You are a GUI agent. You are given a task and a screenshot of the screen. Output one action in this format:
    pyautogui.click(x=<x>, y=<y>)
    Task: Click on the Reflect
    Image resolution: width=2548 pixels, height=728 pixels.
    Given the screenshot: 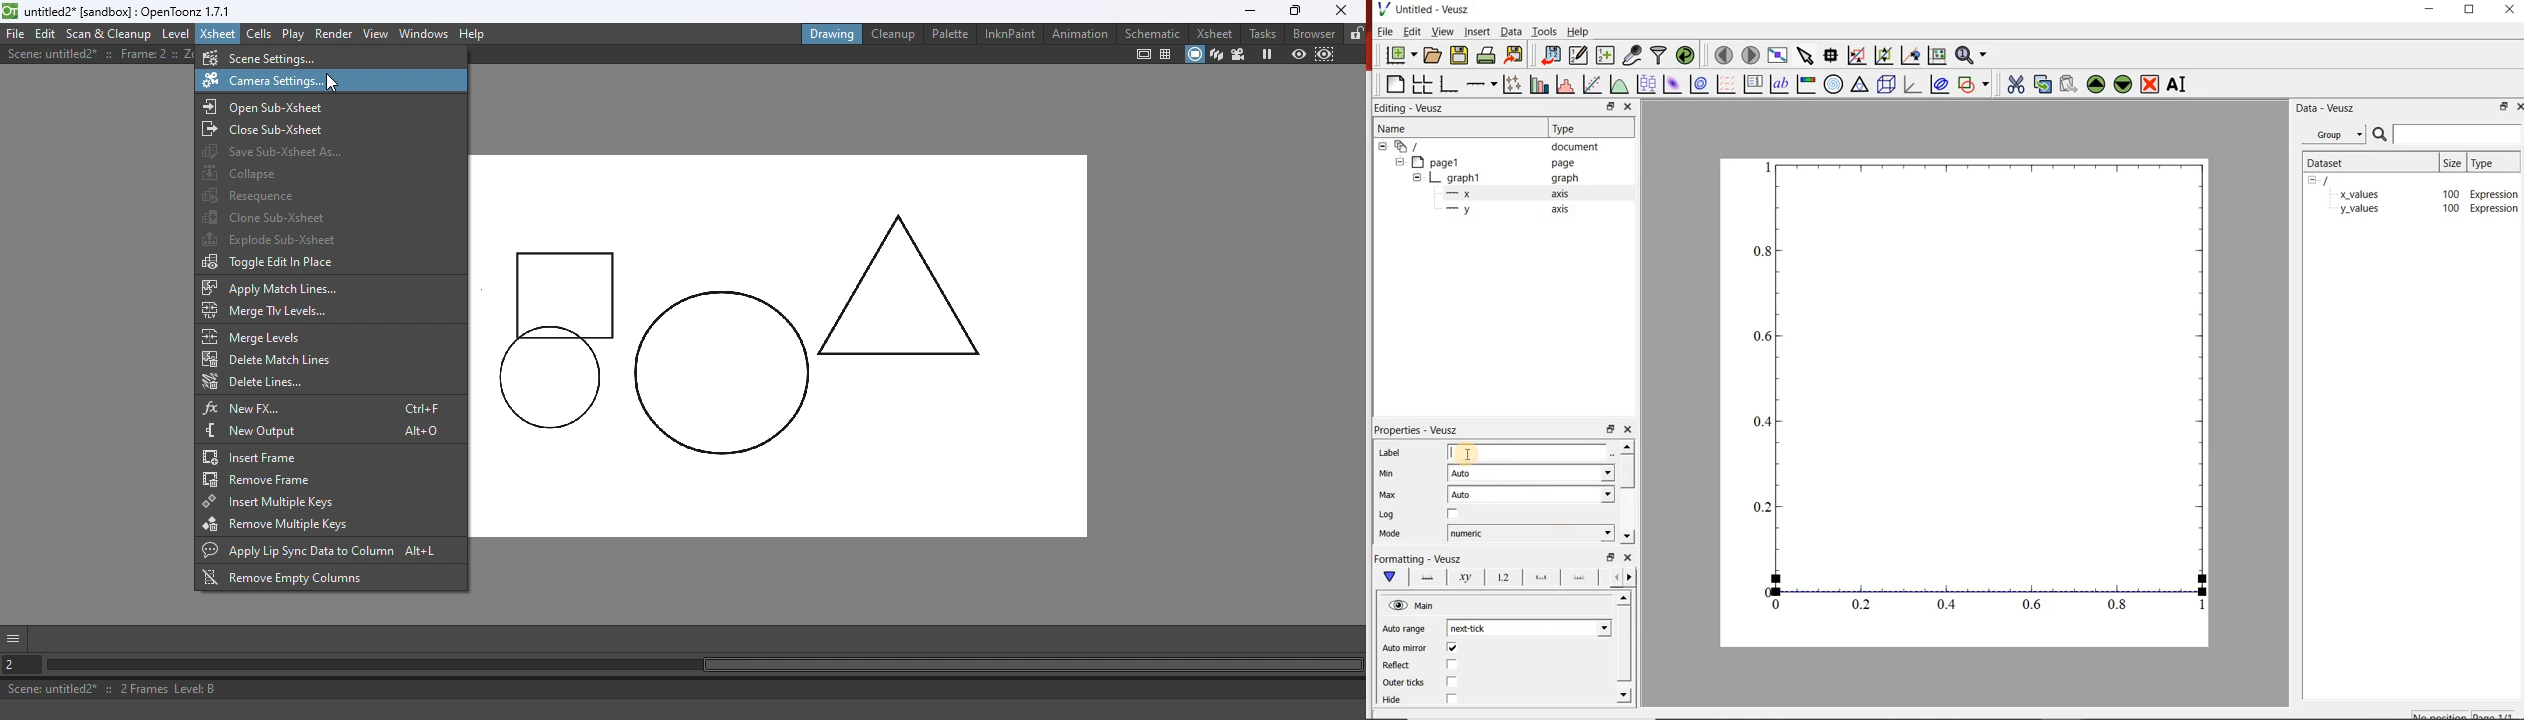 What is the action you would take?
    pyautogui.click(x=1404, y=666)
    